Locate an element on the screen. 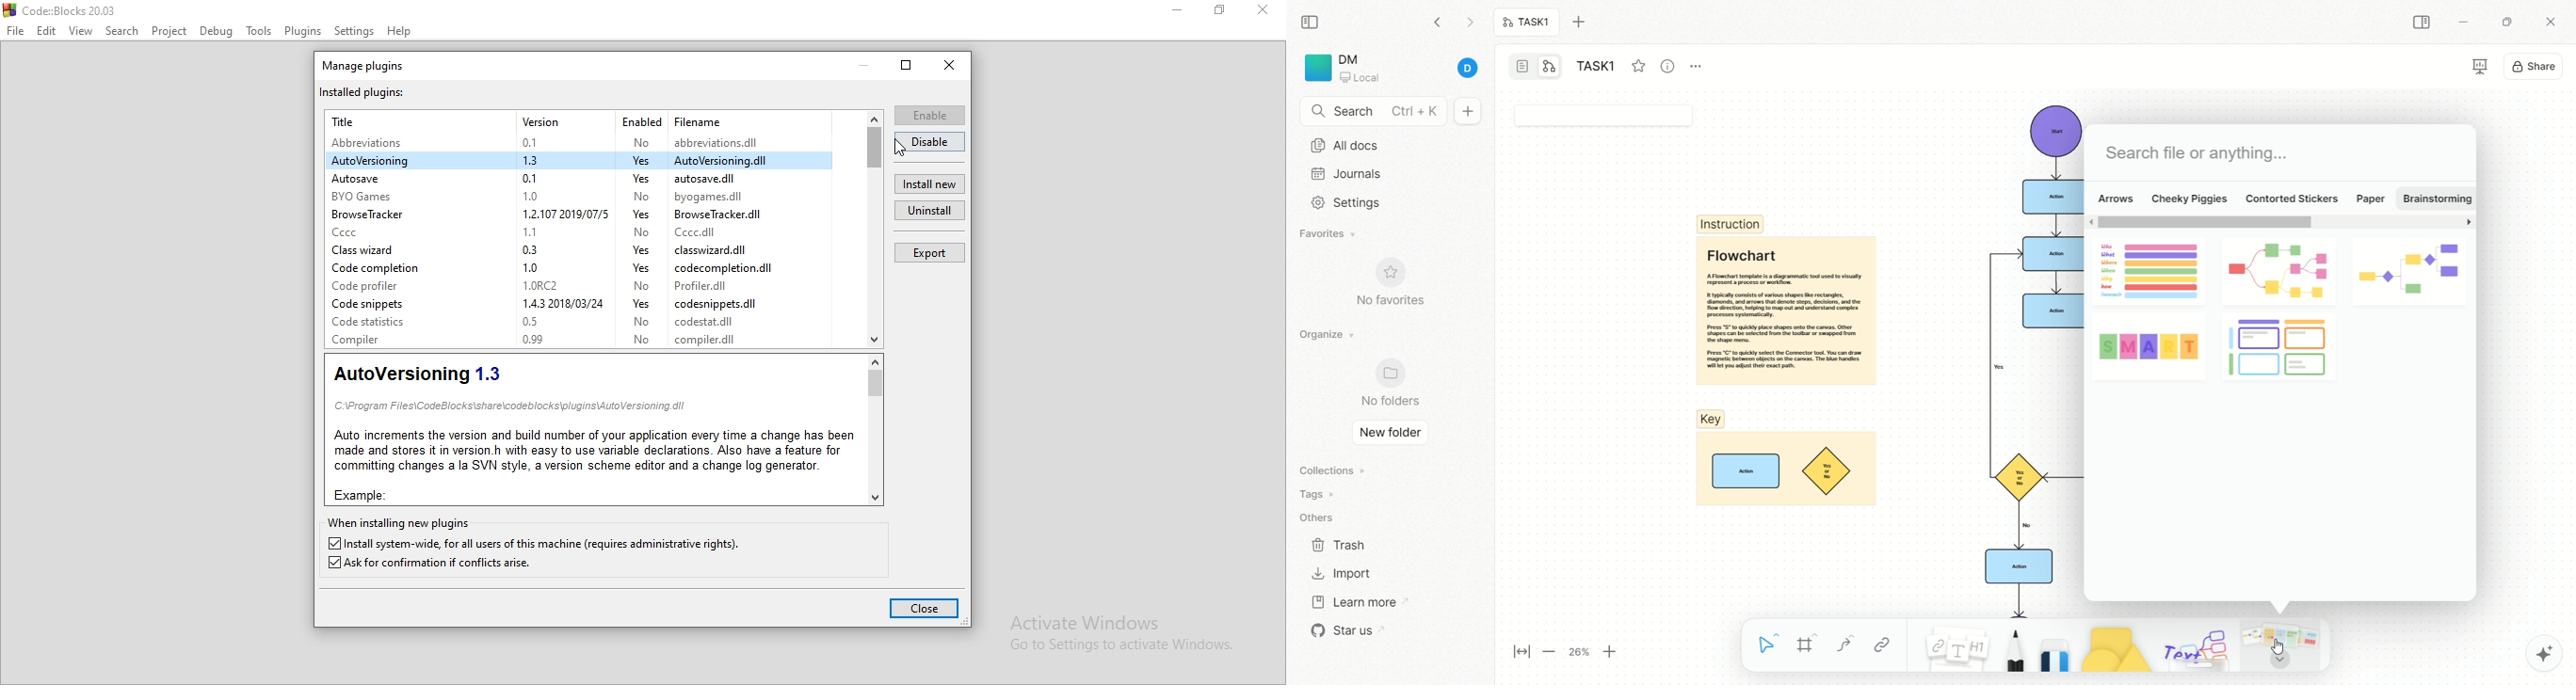  frame is located at coordinates (1812, 647).